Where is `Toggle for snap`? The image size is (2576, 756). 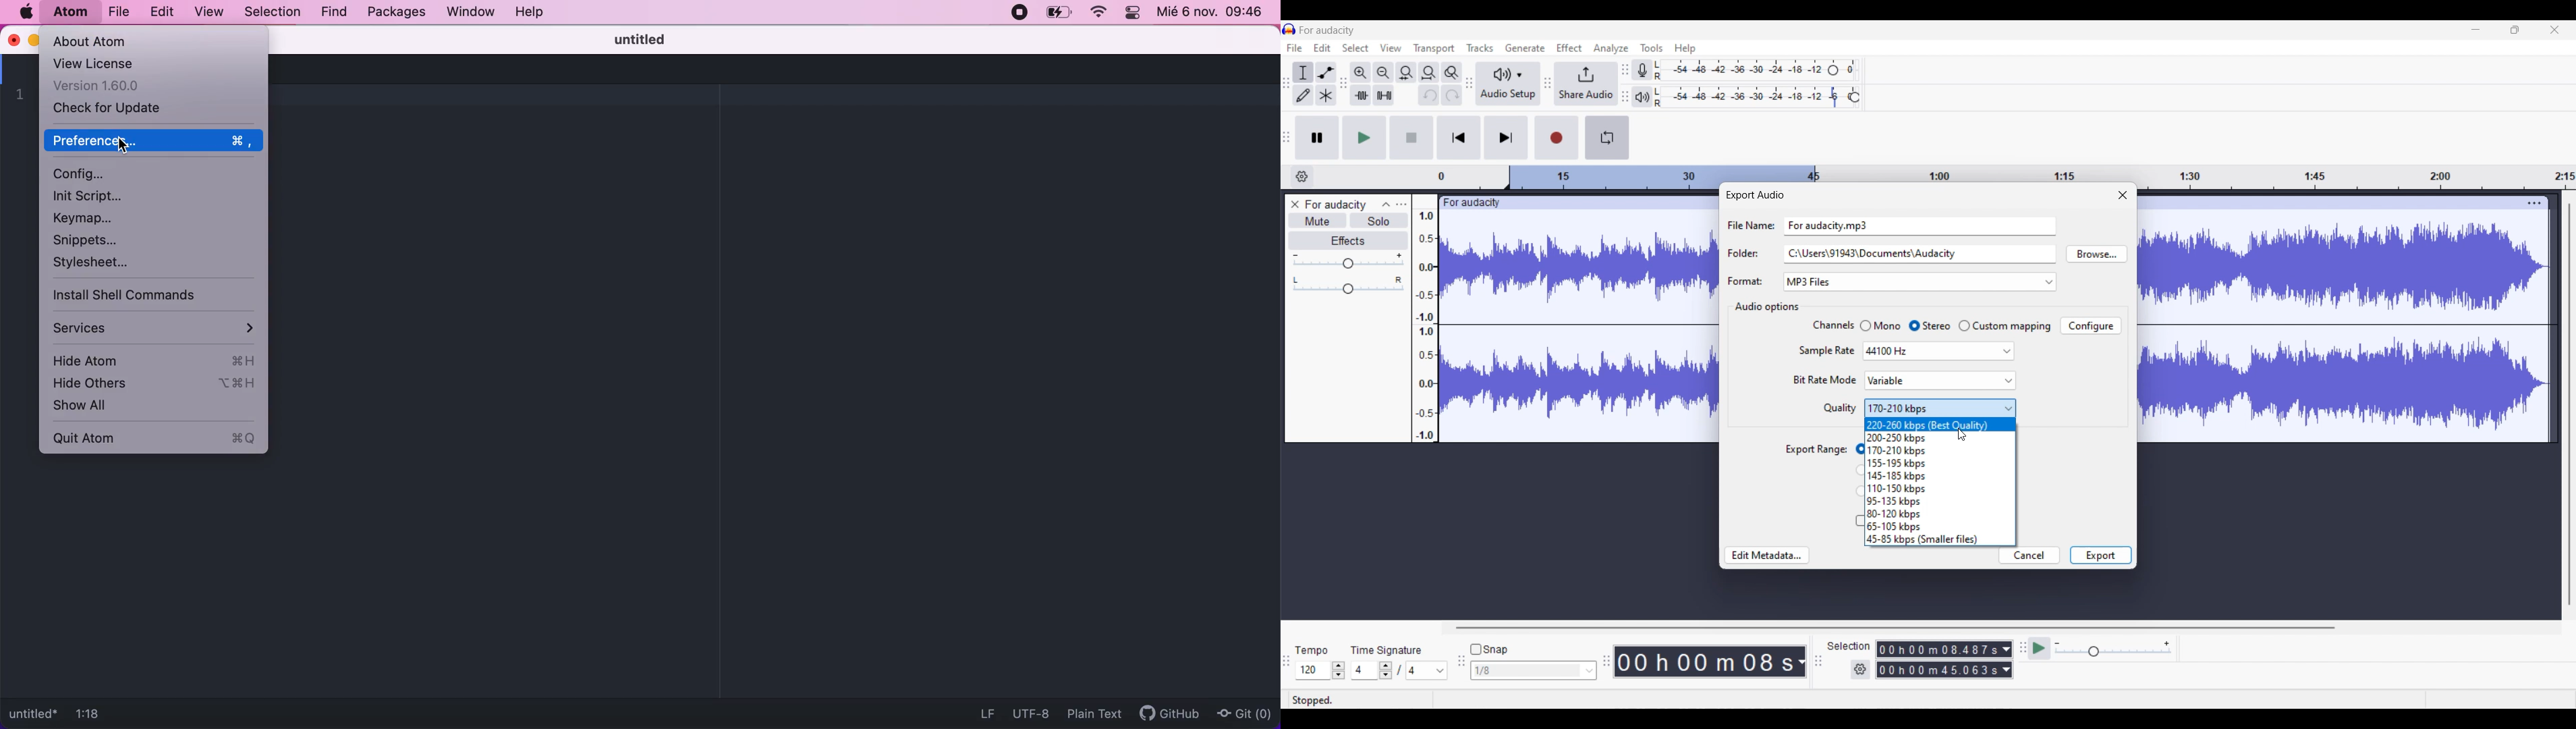 Toggle for snap is located at coordinates (1489, 649).